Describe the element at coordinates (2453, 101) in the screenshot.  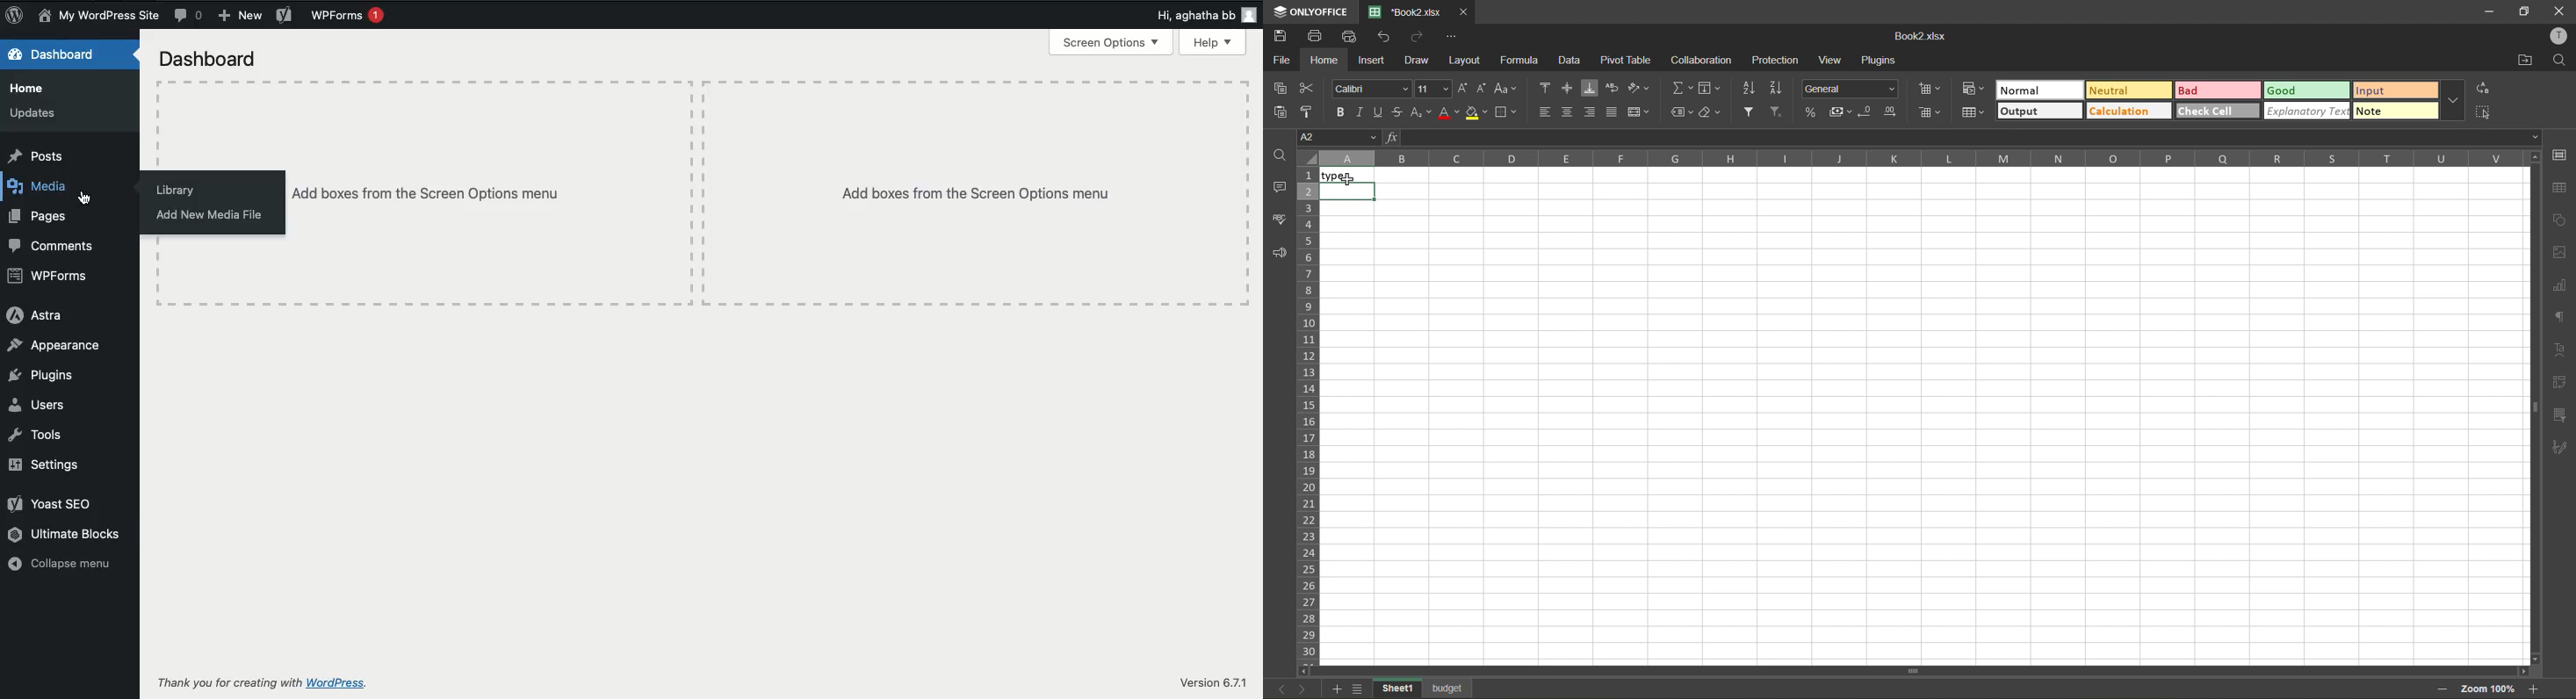
I see `more options` at that location.